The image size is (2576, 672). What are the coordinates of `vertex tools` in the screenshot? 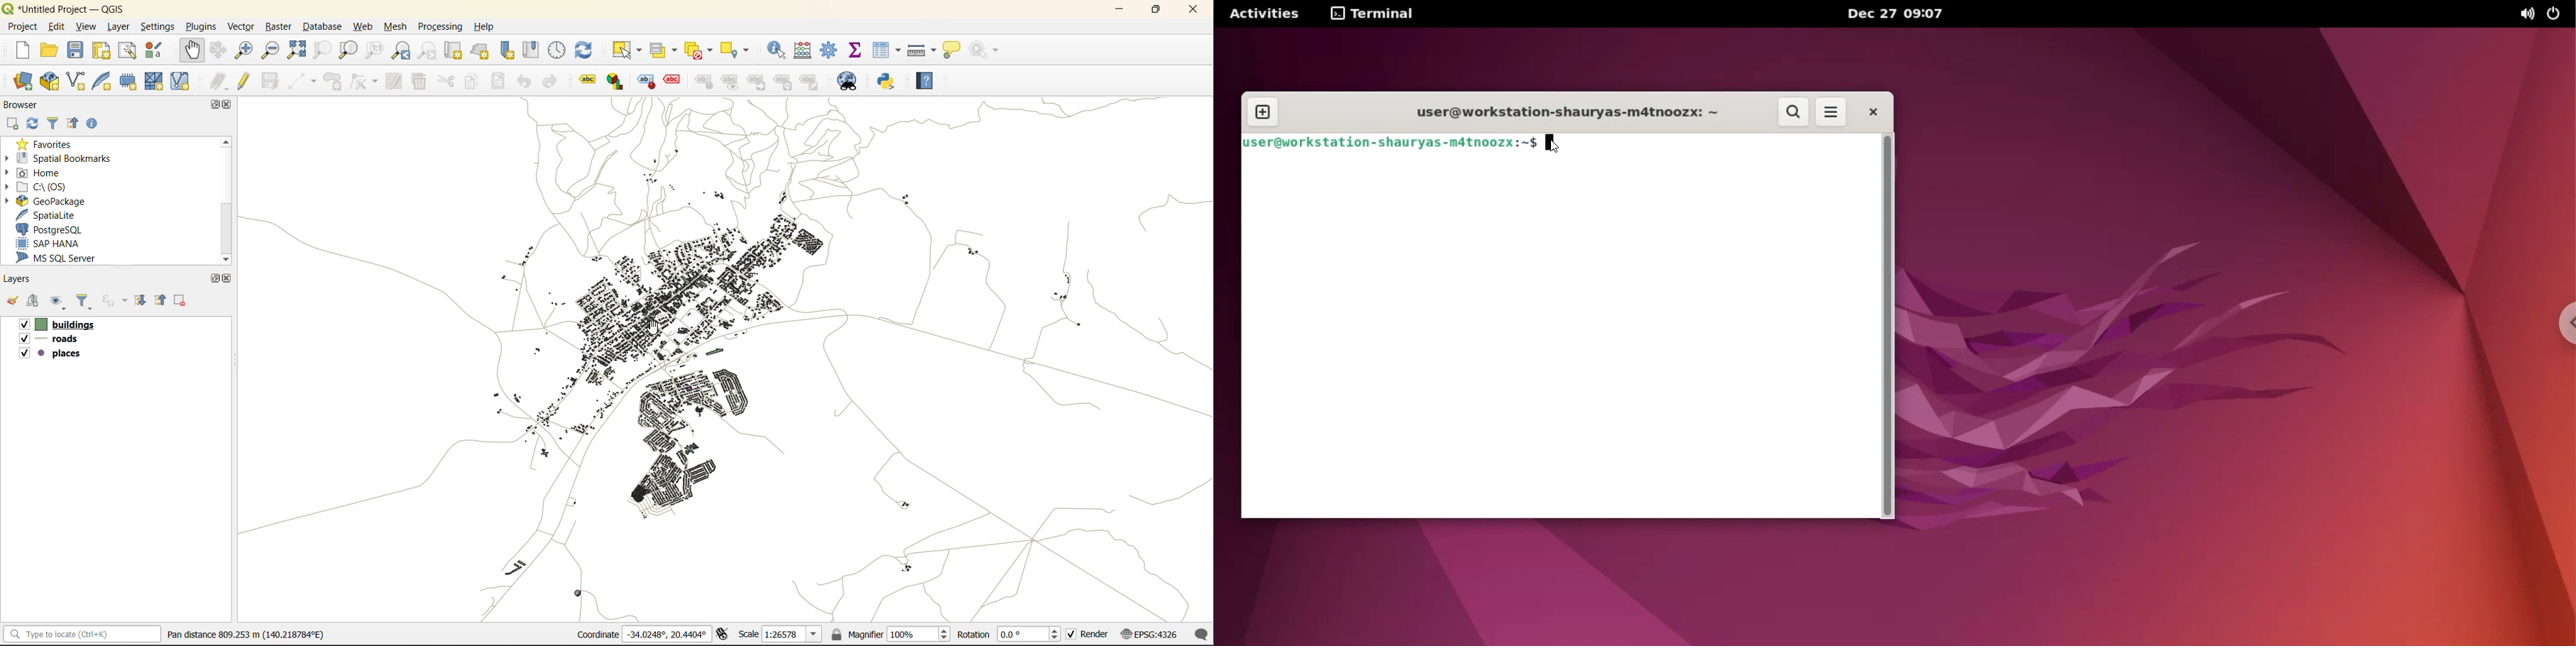 It's located at (364, 82).